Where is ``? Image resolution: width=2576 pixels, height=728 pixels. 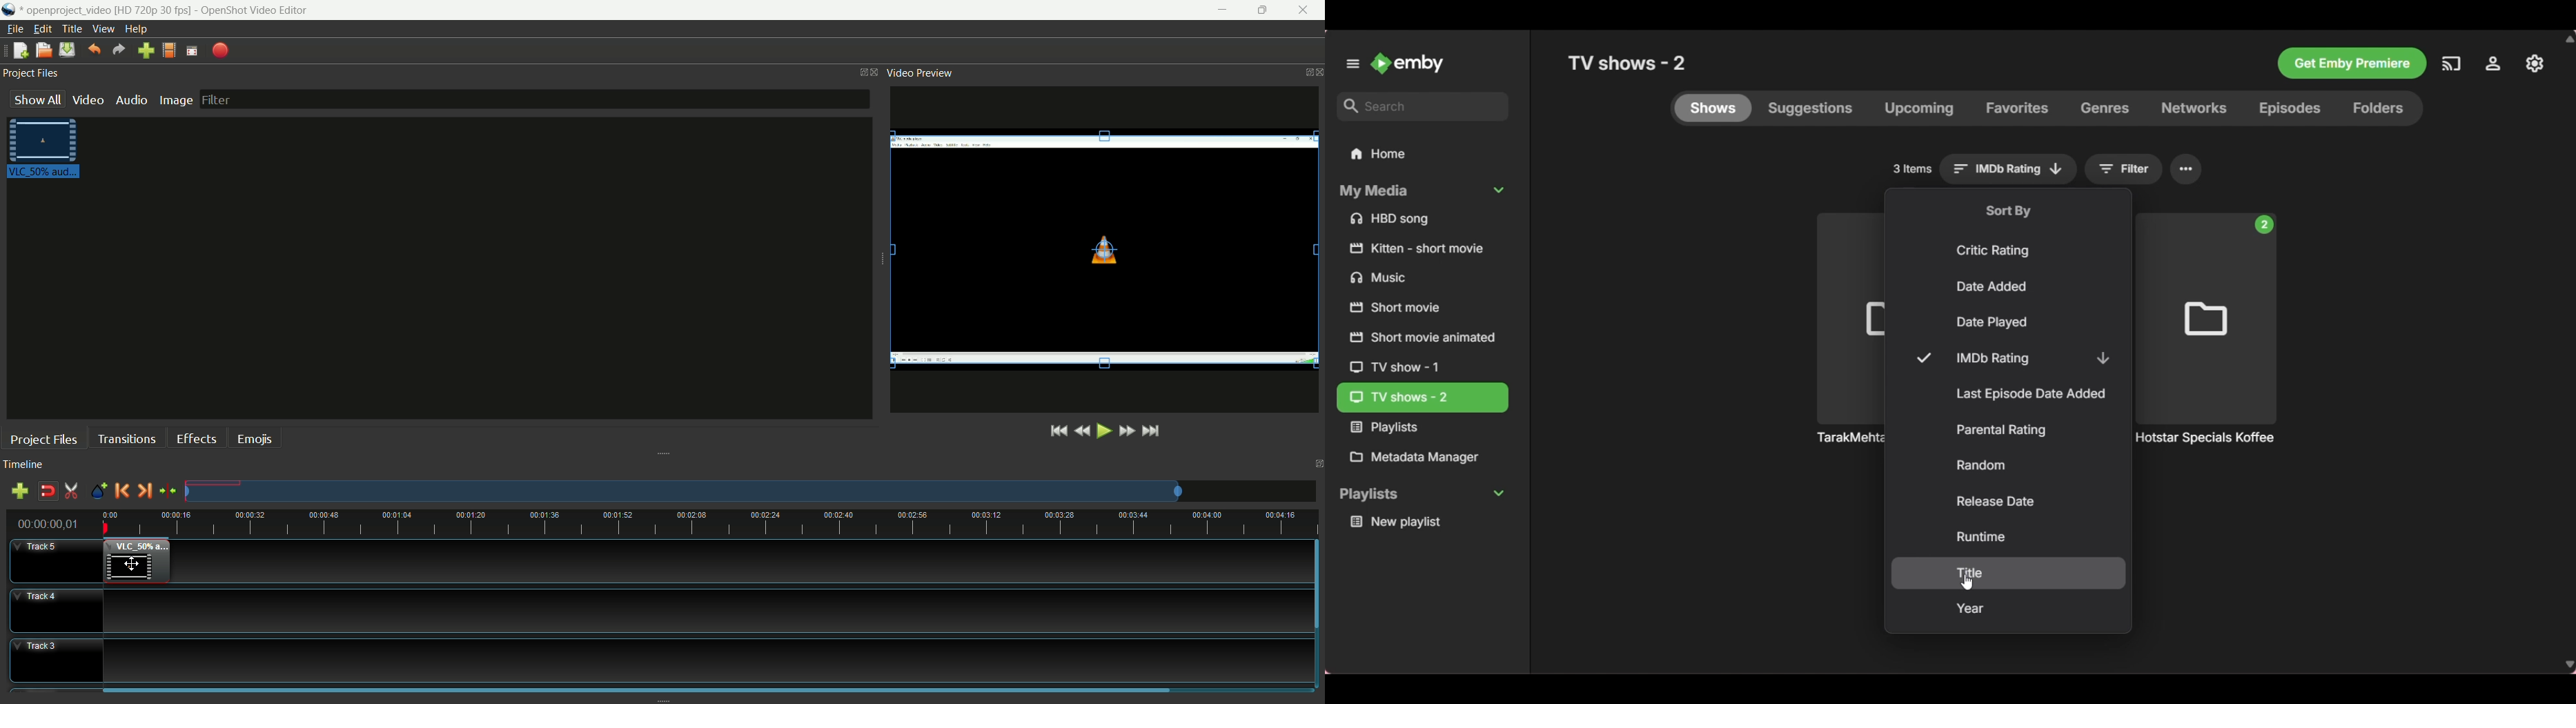  is located at coordinates (2497, 63).